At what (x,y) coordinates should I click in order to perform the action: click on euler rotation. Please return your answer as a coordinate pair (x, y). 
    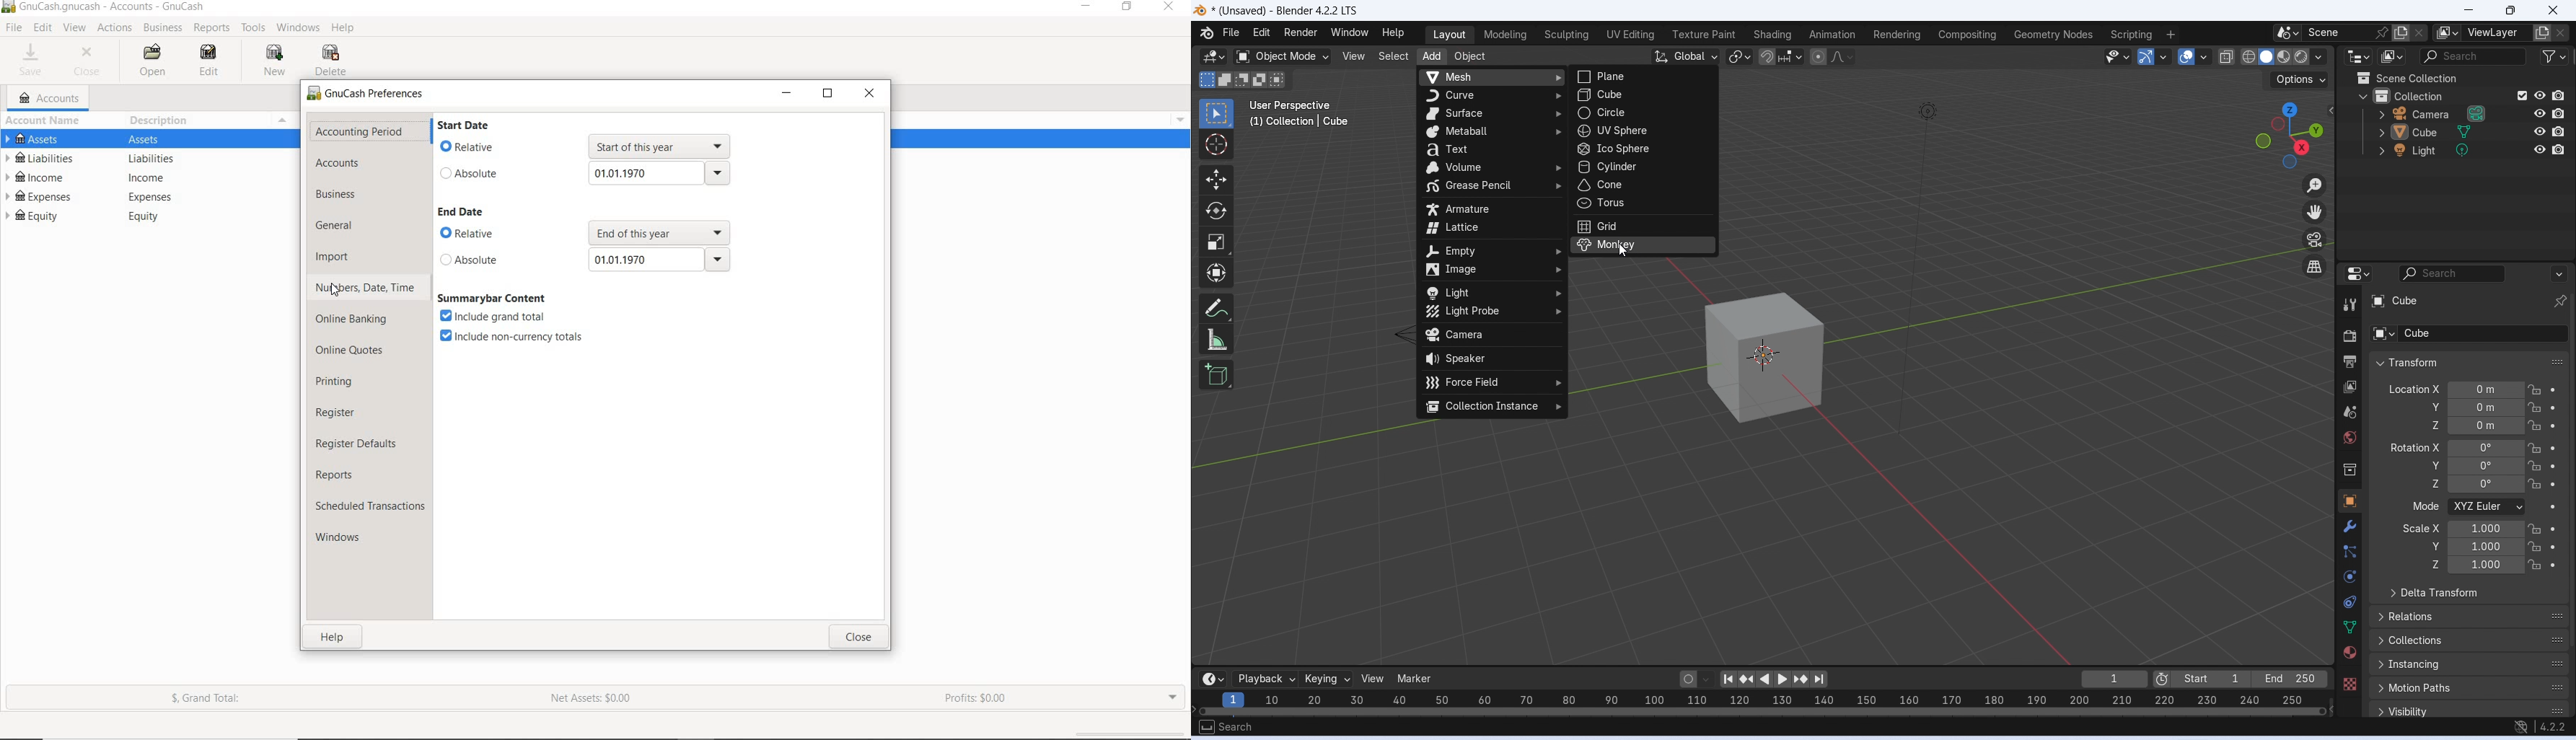
    Looking at the image, I should click on (2486, 484).